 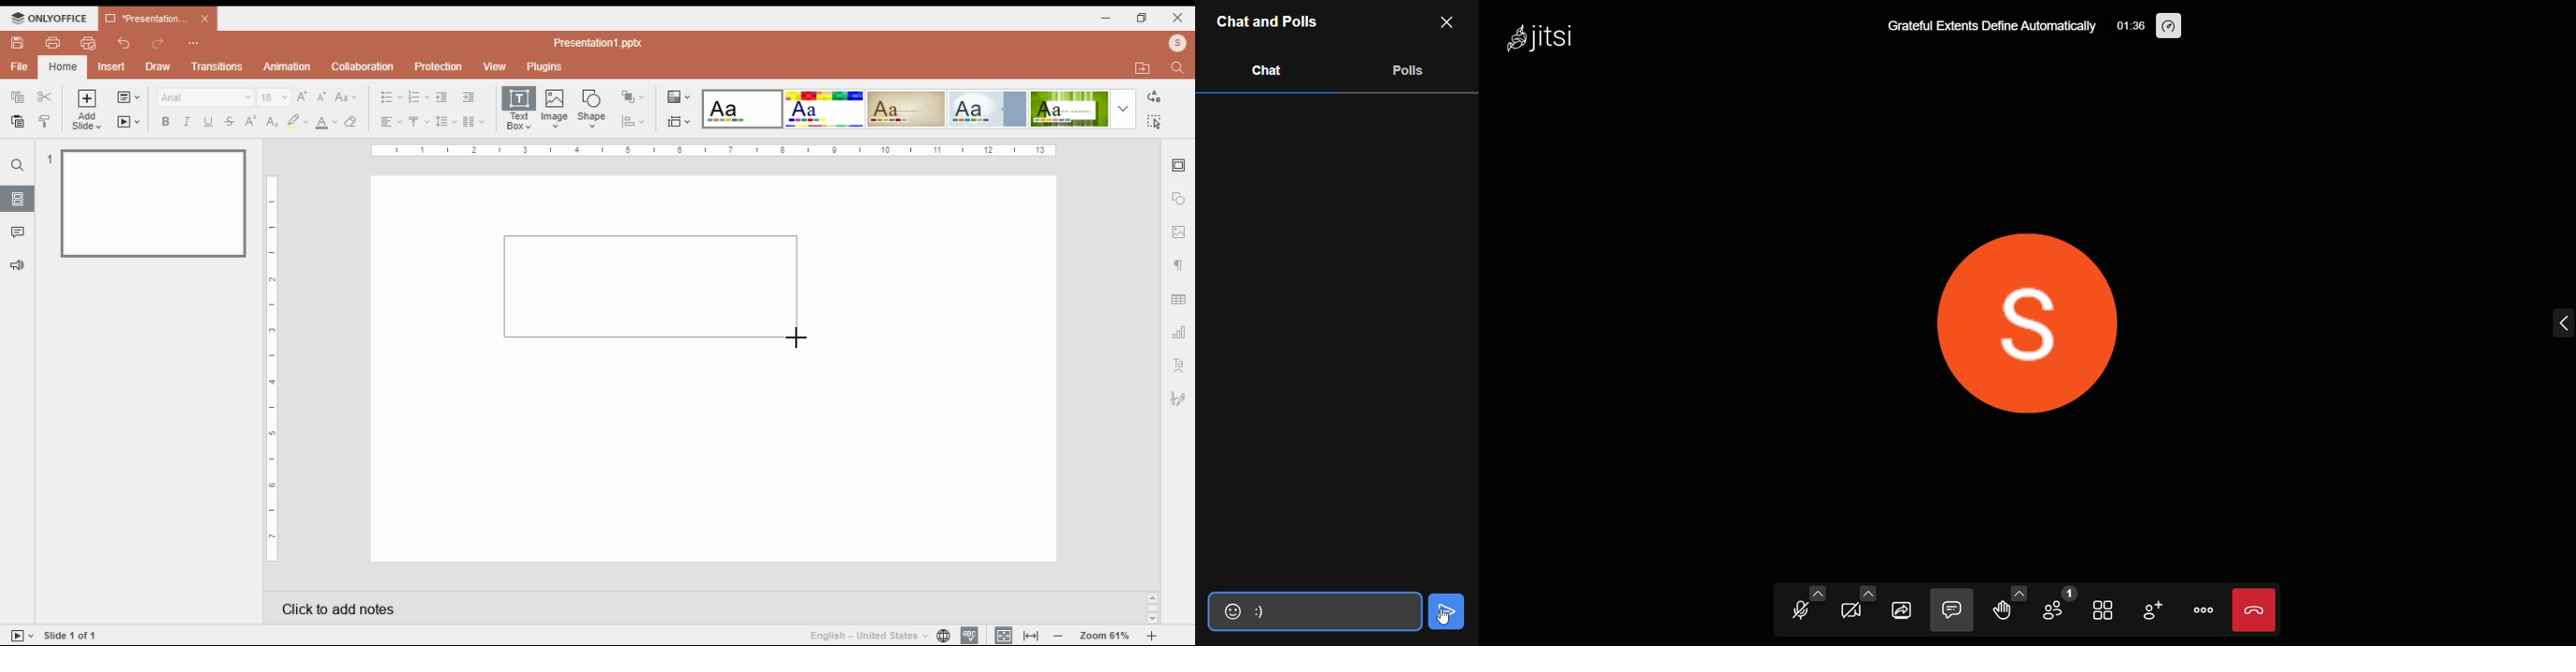 What do you see at coordinates (16, 264) in the screenshot?
I see `feedback and support` at bounding box center [16, 264].